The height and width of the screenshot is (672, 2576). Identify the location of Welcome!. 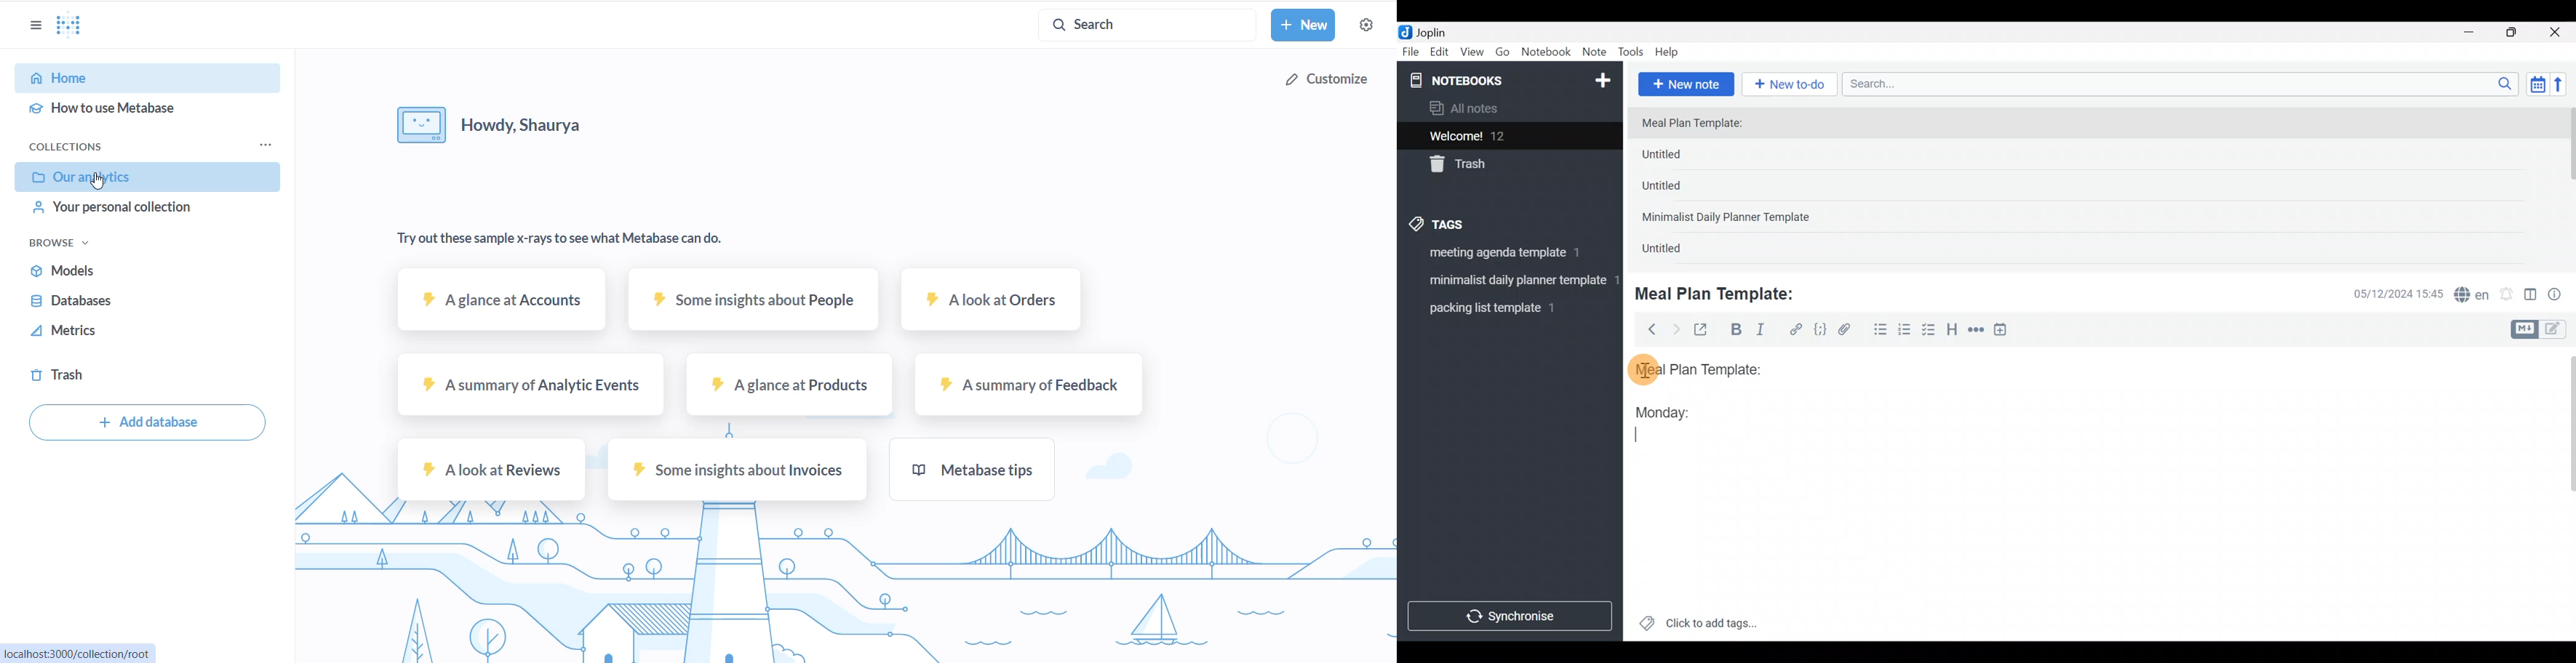
(1508, 137).